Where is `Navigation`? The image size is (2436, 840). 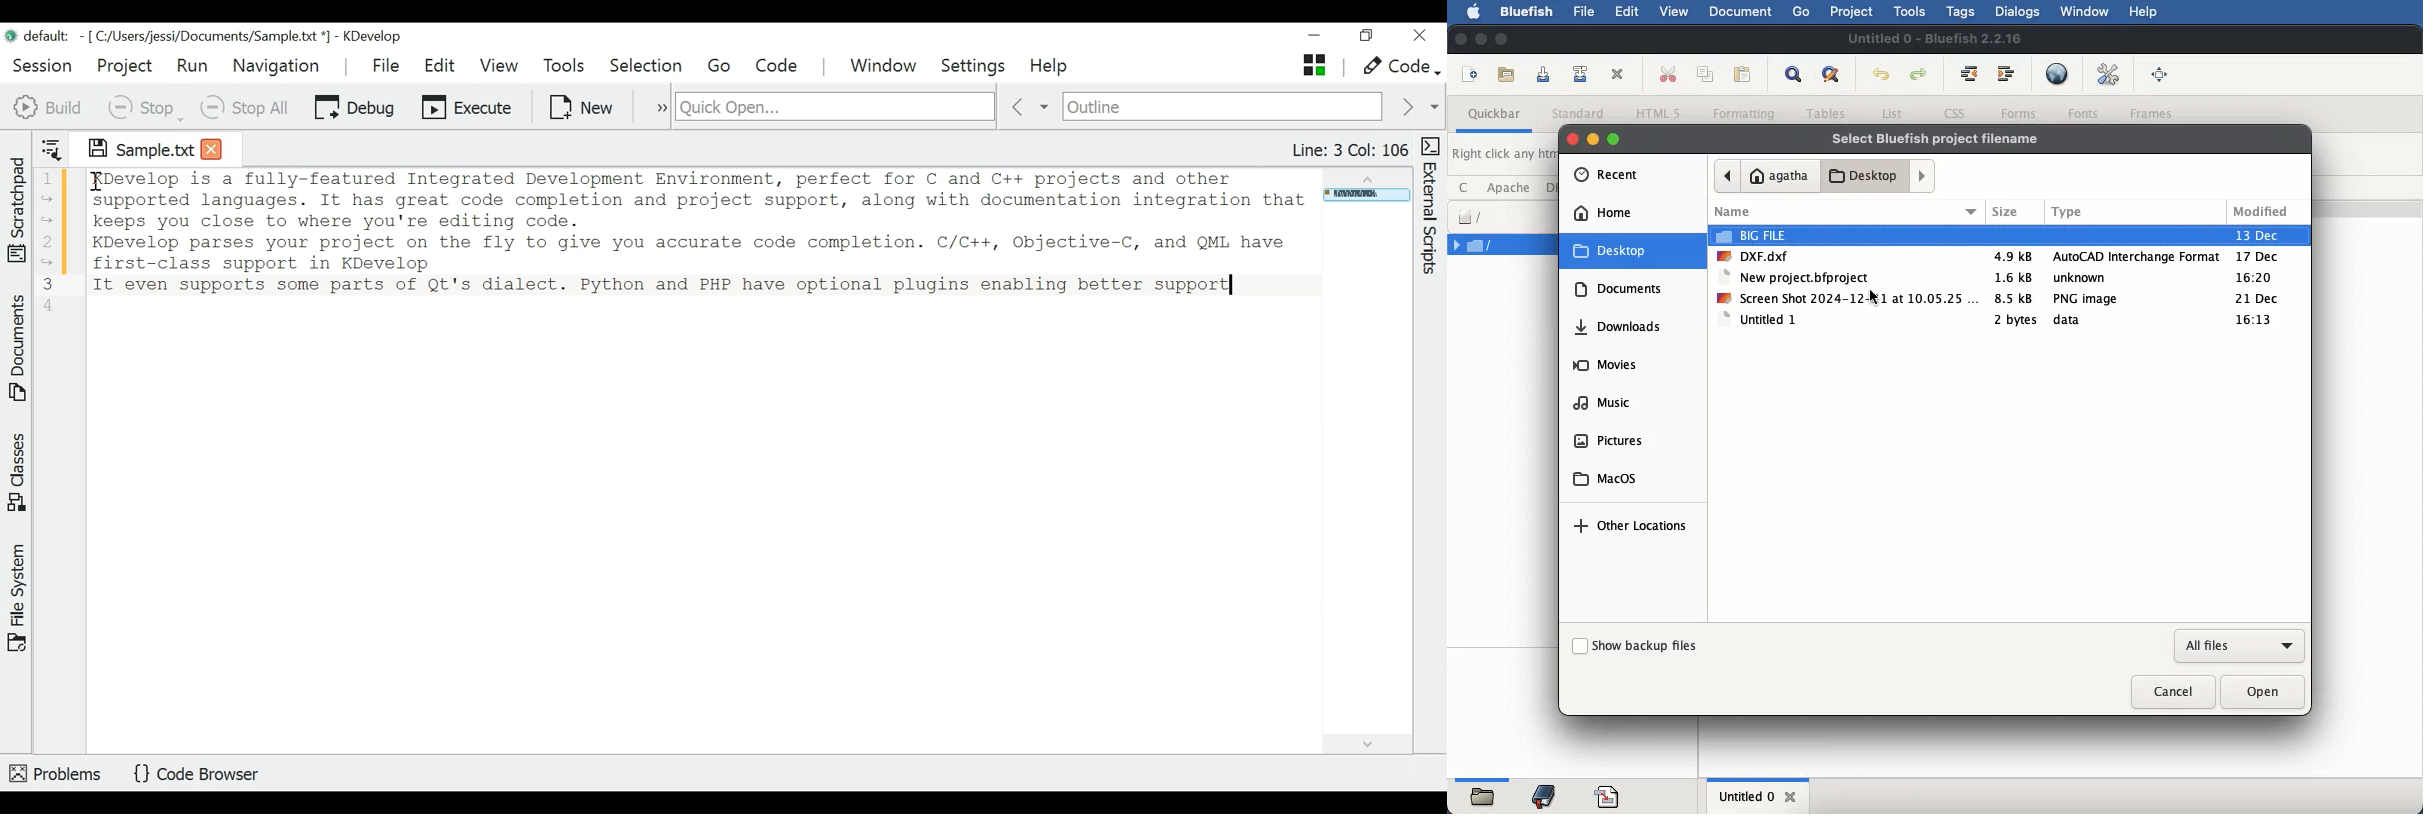
Navigation is located at coordinates (280, 66).